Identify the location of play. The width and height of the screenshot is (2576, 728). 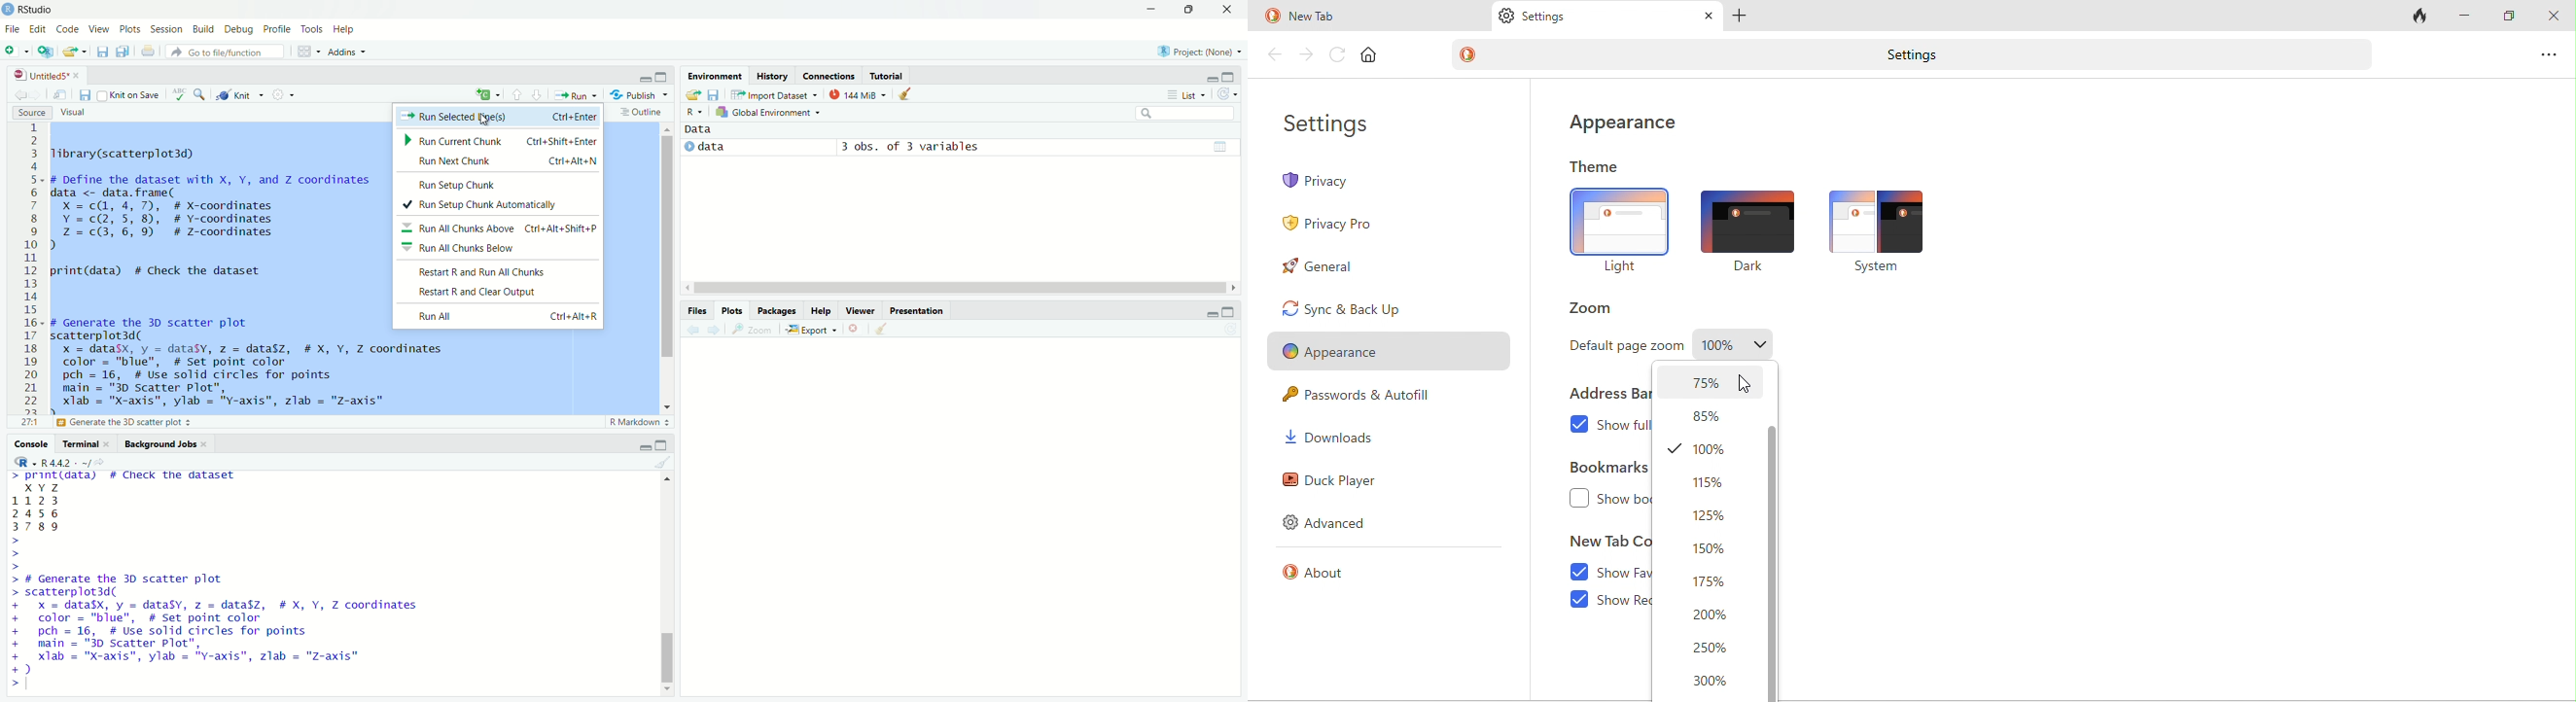
(686, 148).